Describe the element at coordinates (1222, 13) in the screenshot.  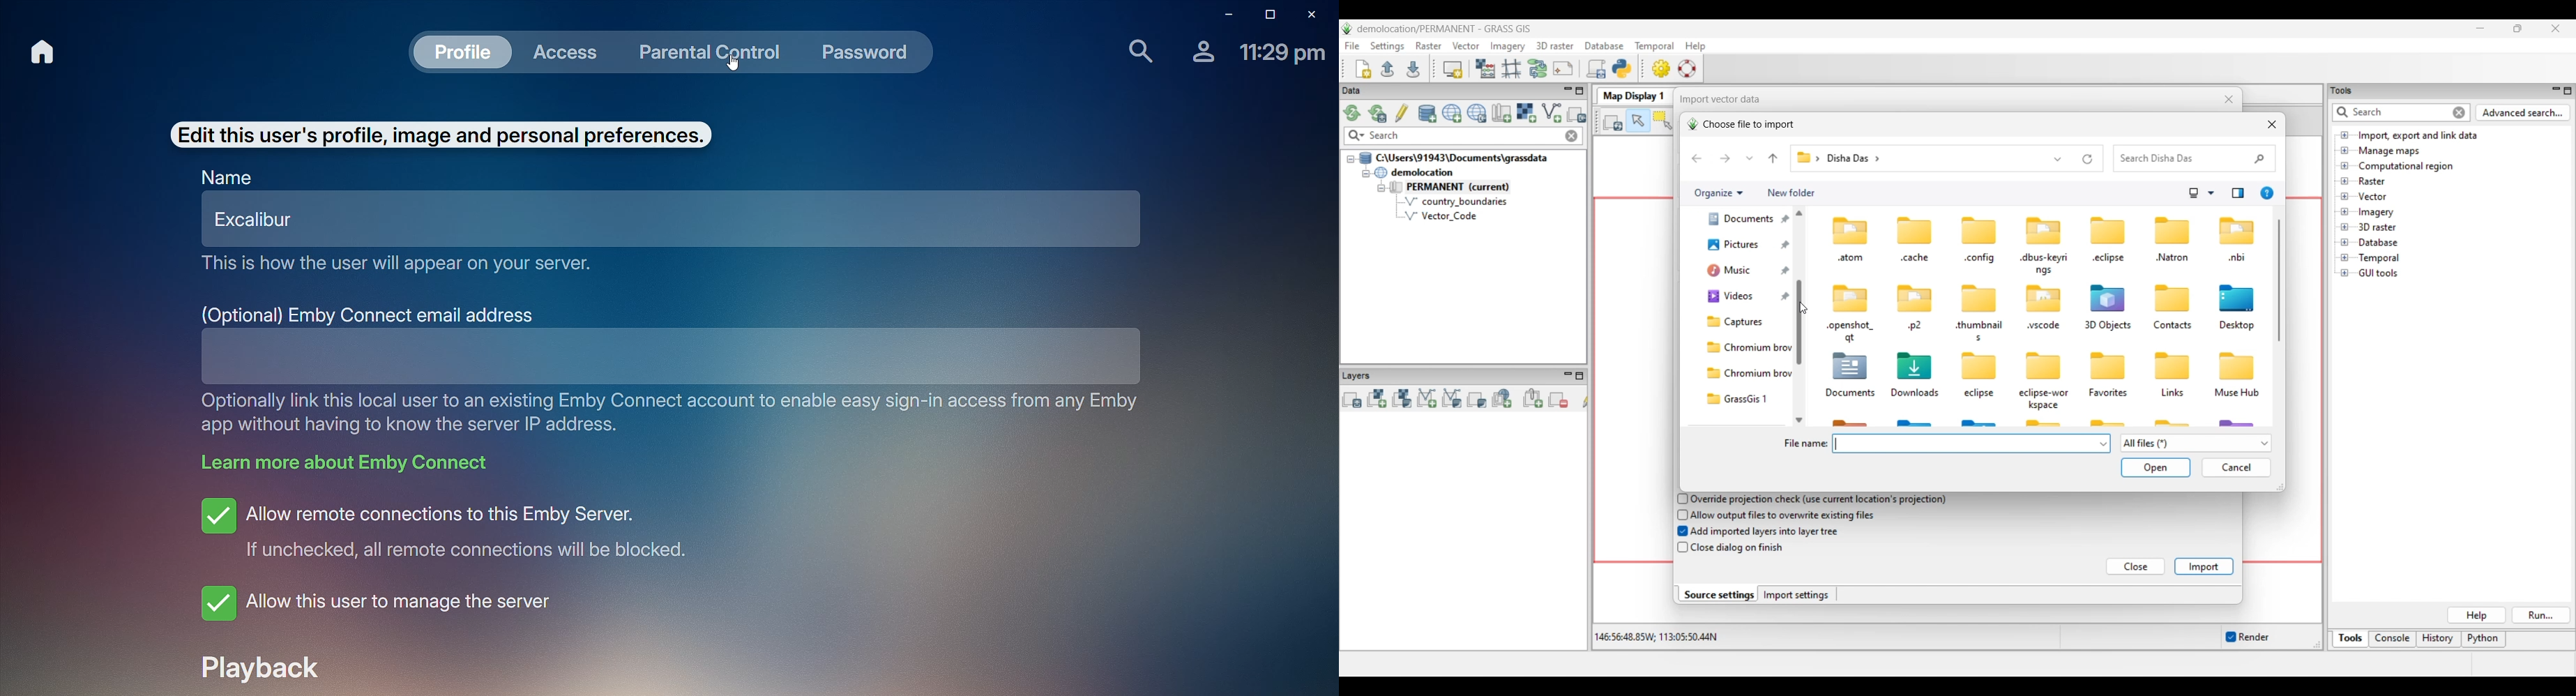
I see `Minimize` at that location.